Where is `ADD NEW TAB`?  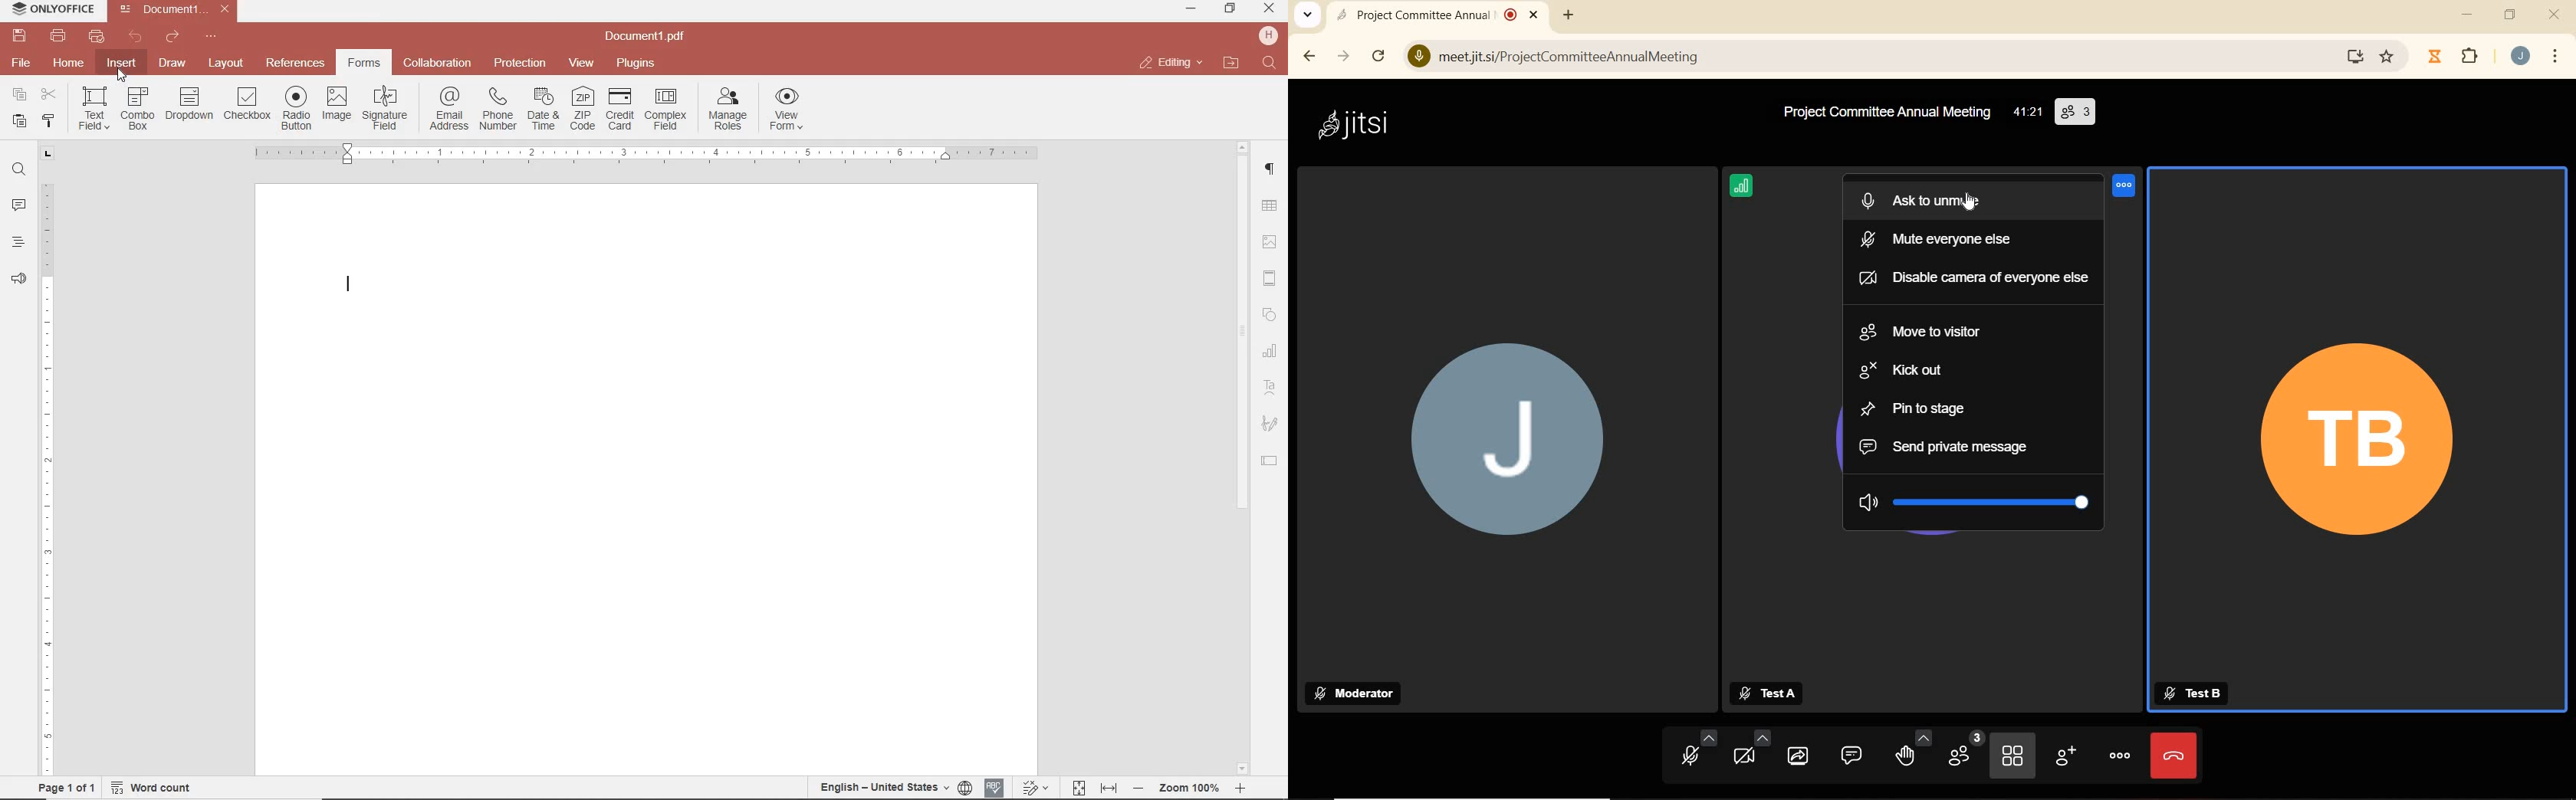
ADD NEW TAB is located at coordinates (1569, 13).